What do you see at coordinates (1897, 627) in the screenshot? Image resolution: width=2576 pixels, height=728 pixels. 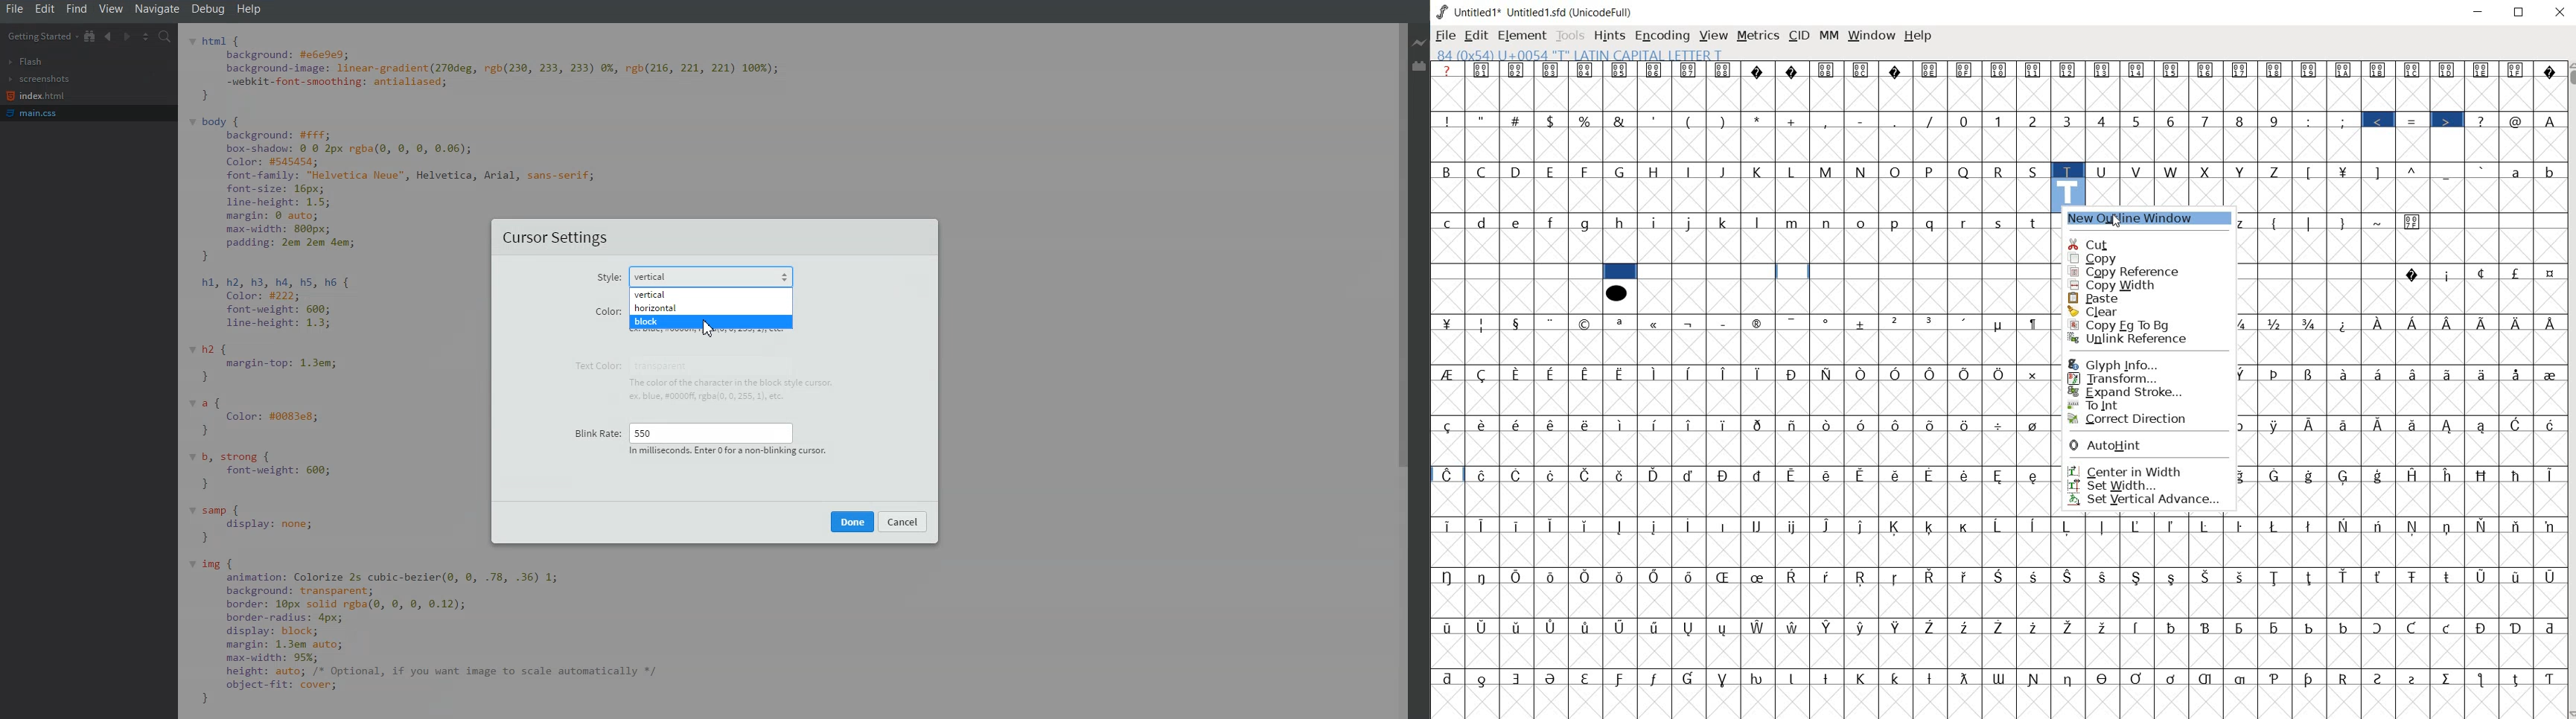 I see `Symbol` at bounding box center [1897, 627].